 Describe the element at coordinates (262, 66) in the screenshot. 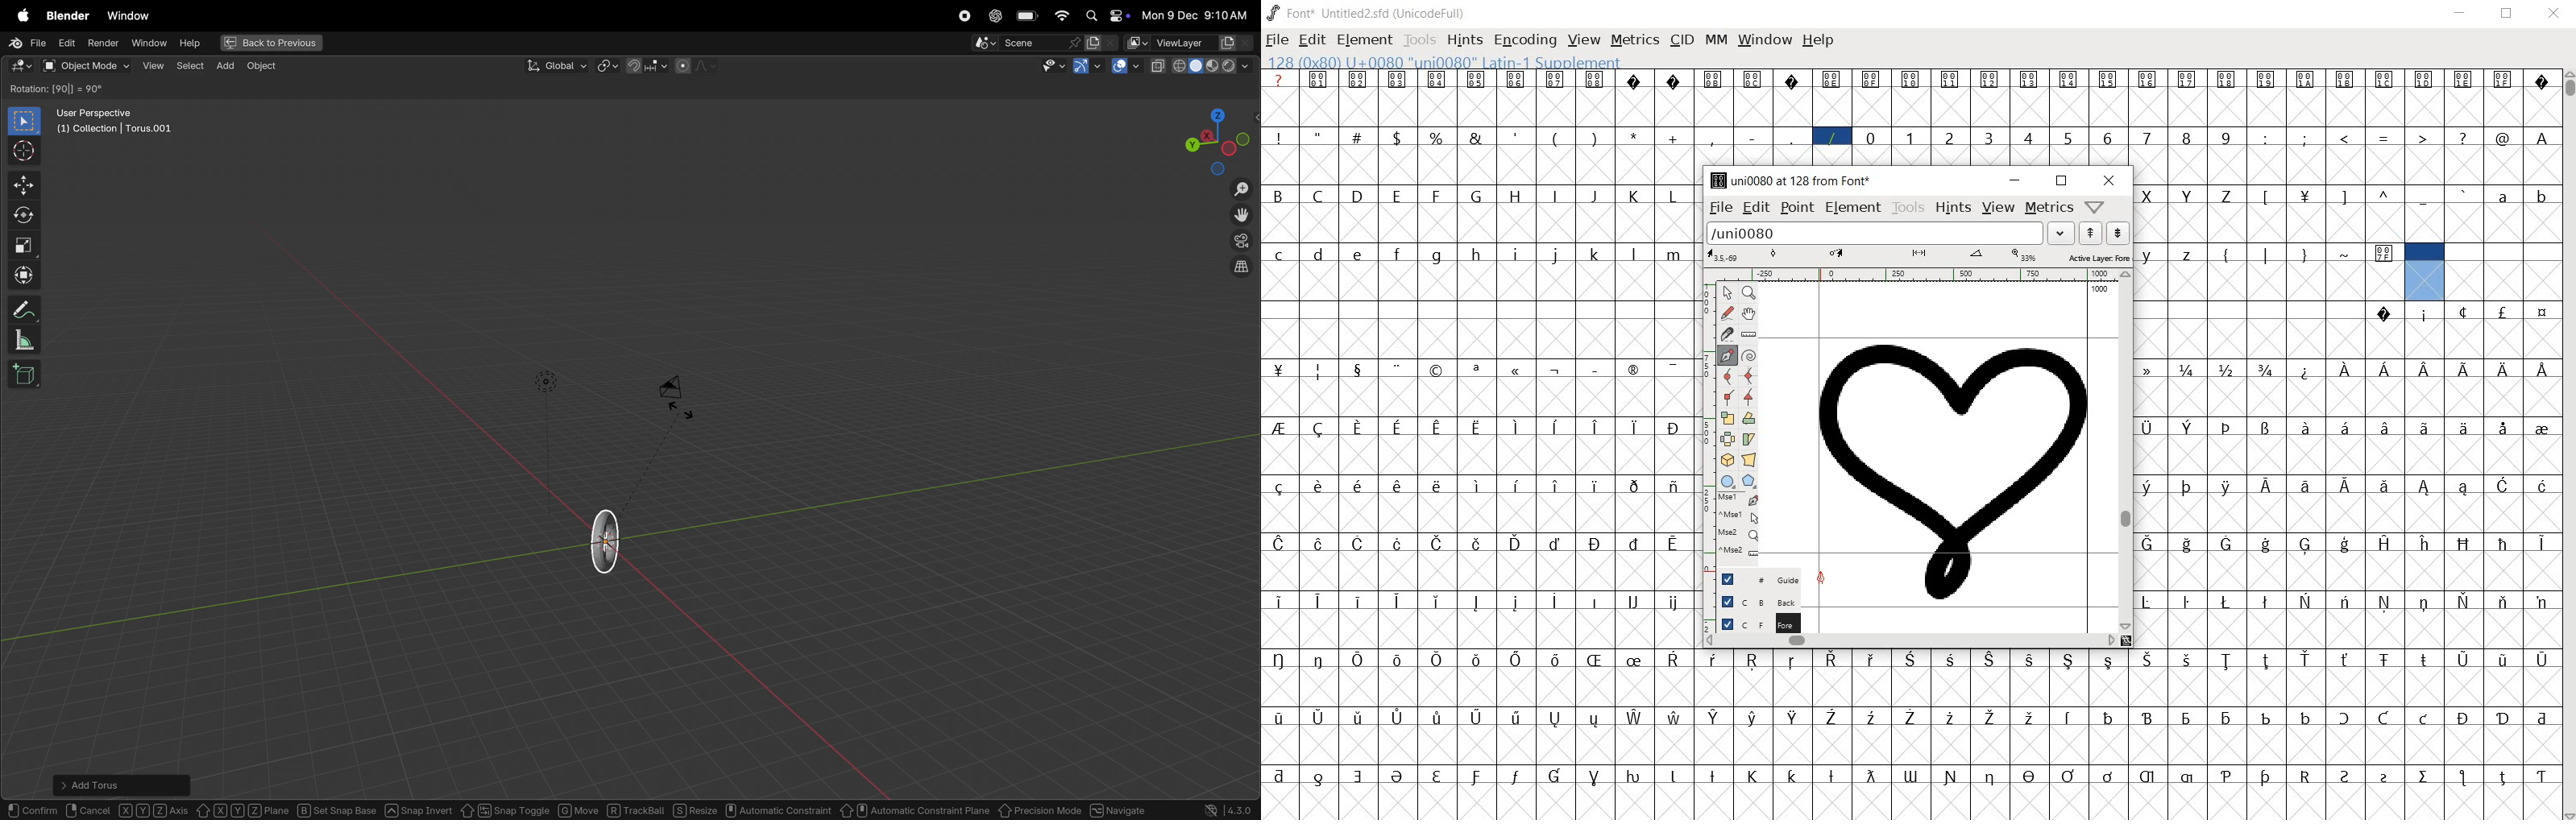

I see `object` at that location.